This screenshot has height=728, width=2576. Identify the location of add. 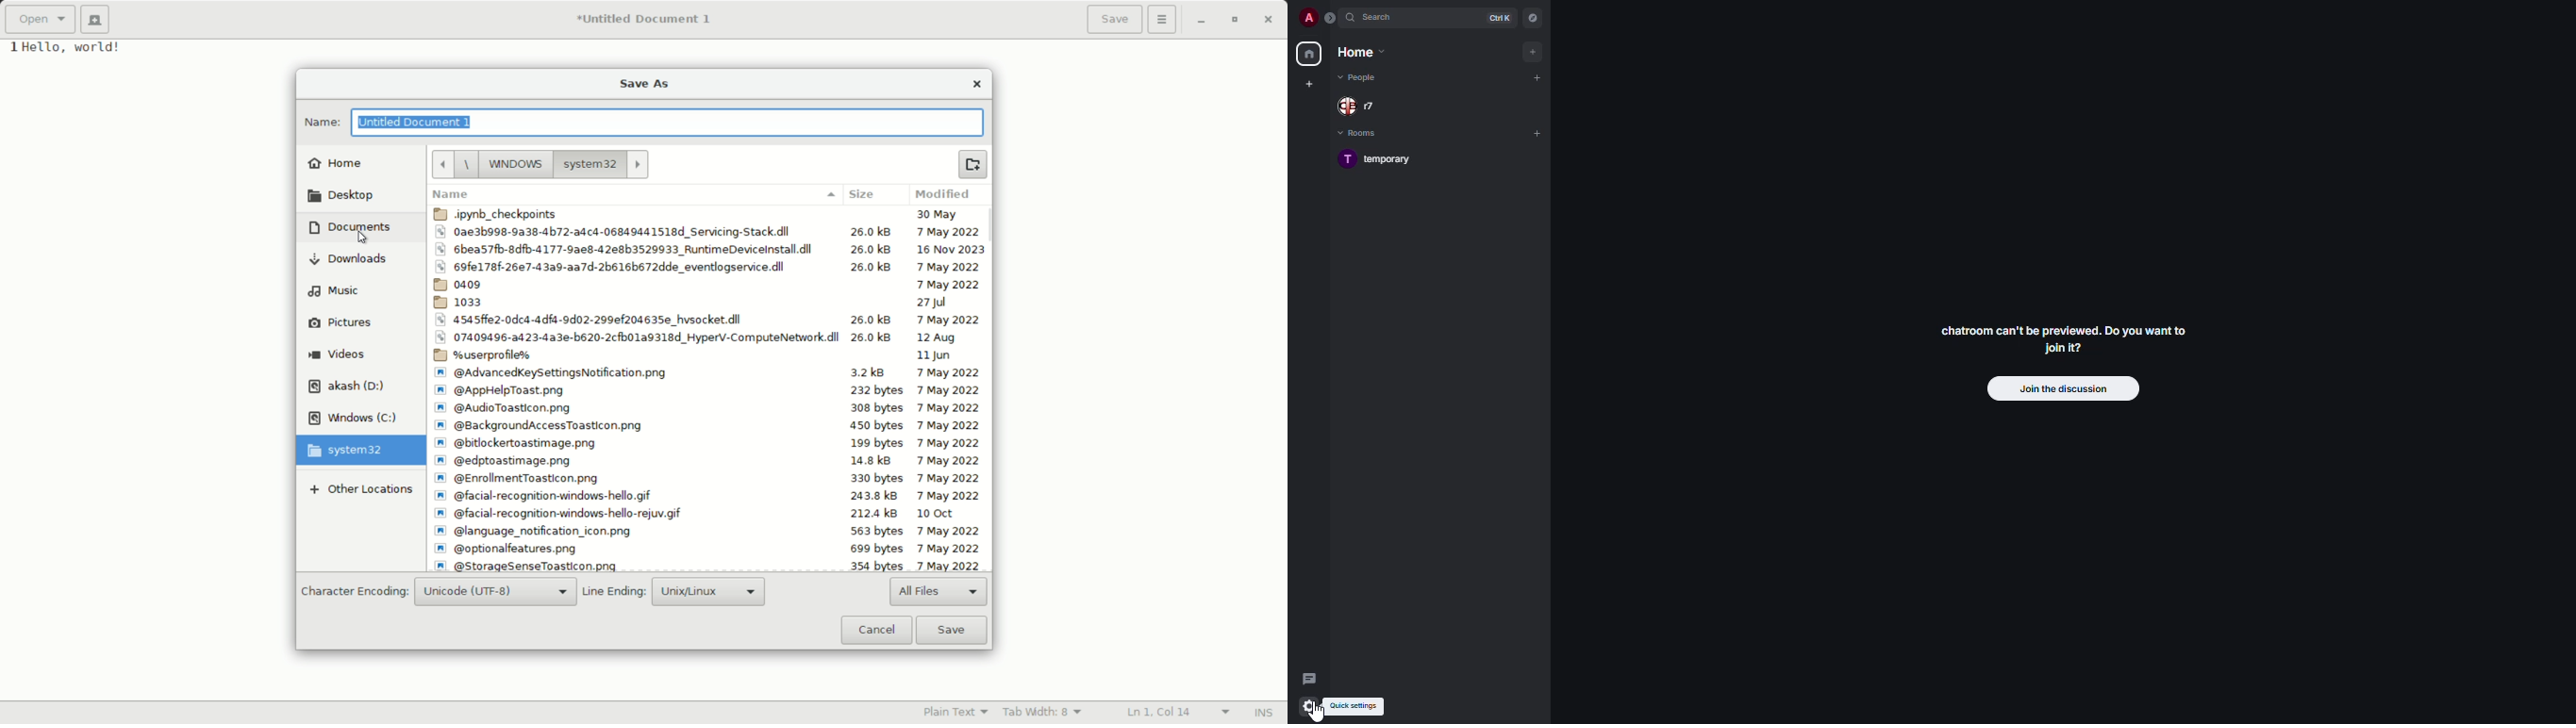
(1537, 134).